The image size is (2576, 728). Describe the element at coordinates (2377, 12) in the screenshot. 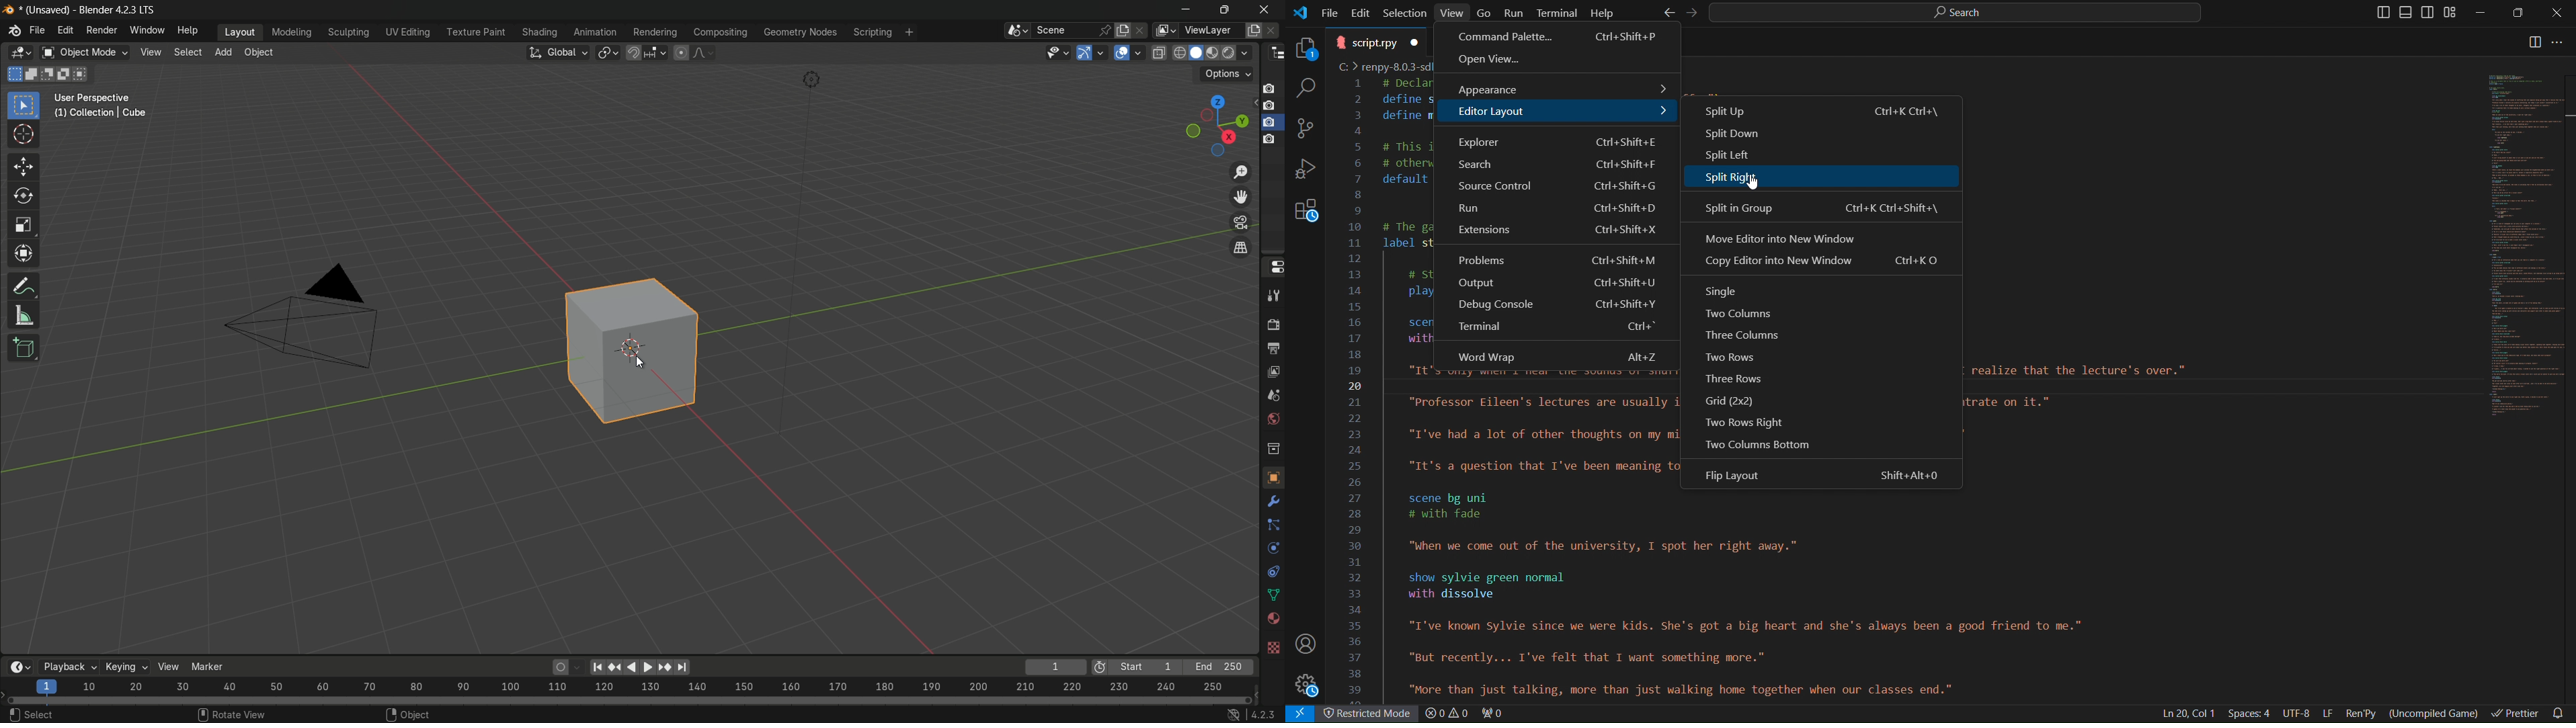

I see `Toggle Primary Side Bar` at that location.